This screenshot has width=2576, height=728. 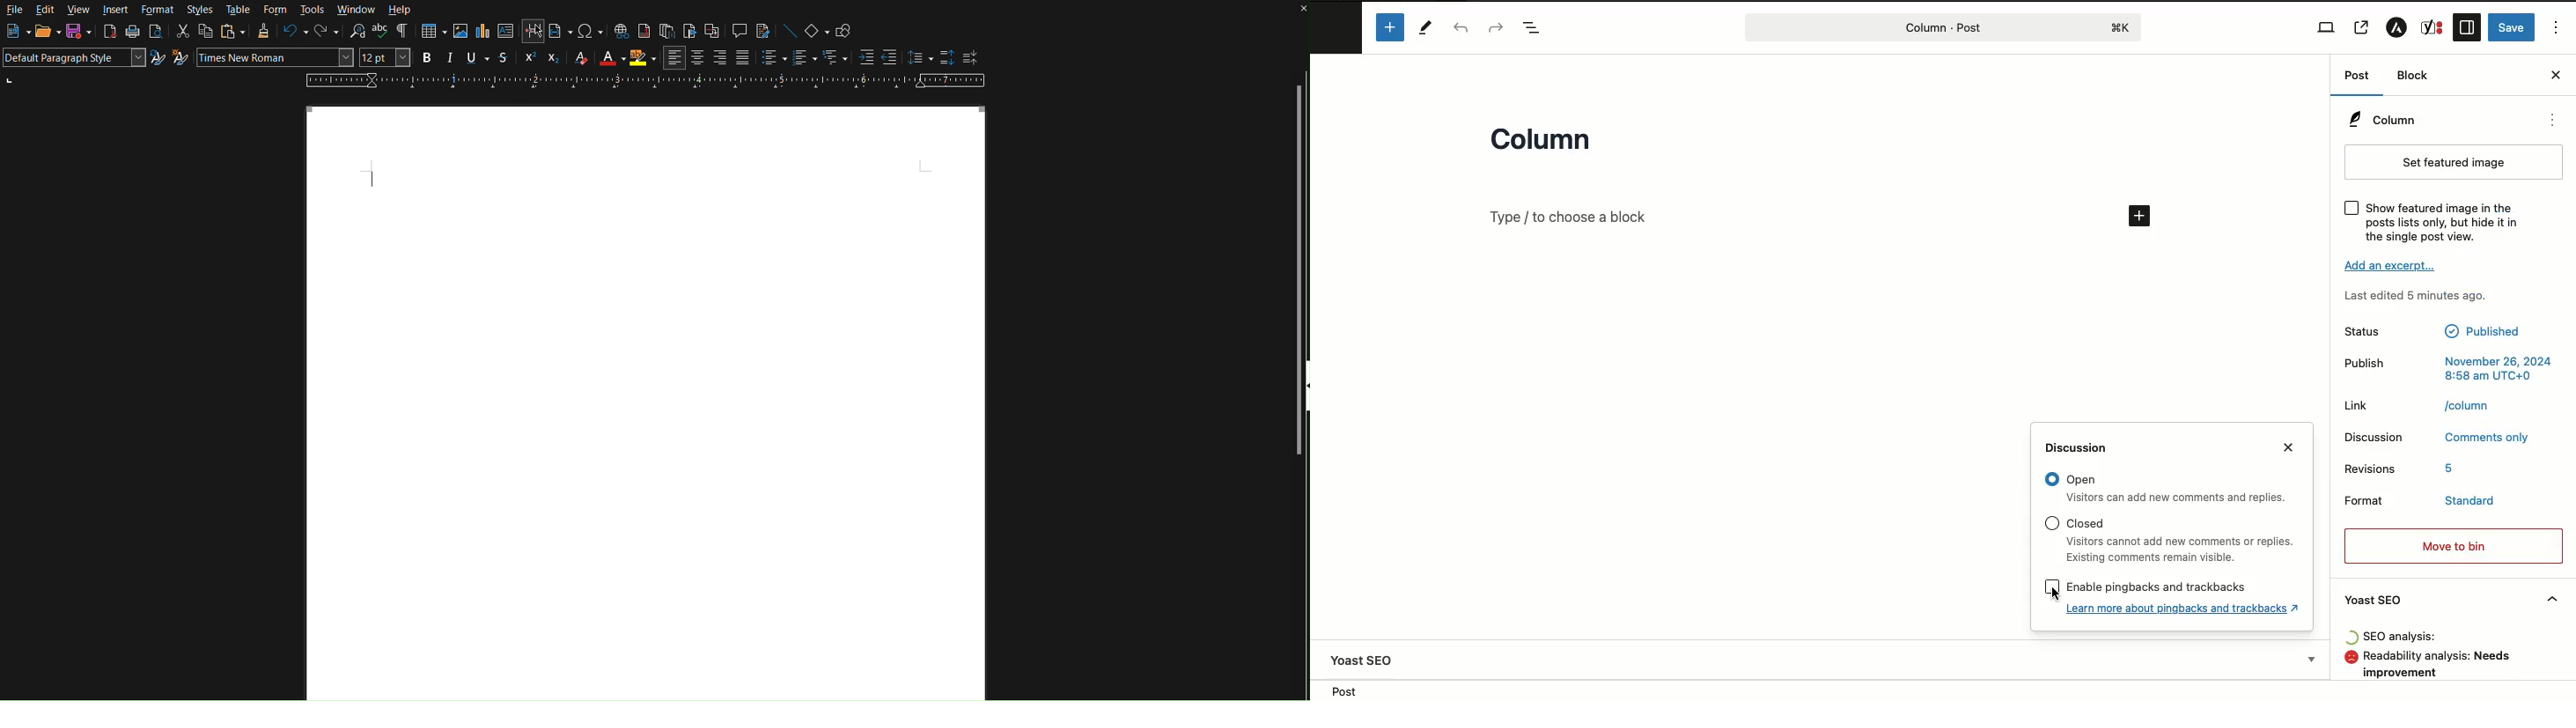 What do you see at coordinates (2452, 467) in the screenshot?
I see `text` at bounding box center [2452, 467].